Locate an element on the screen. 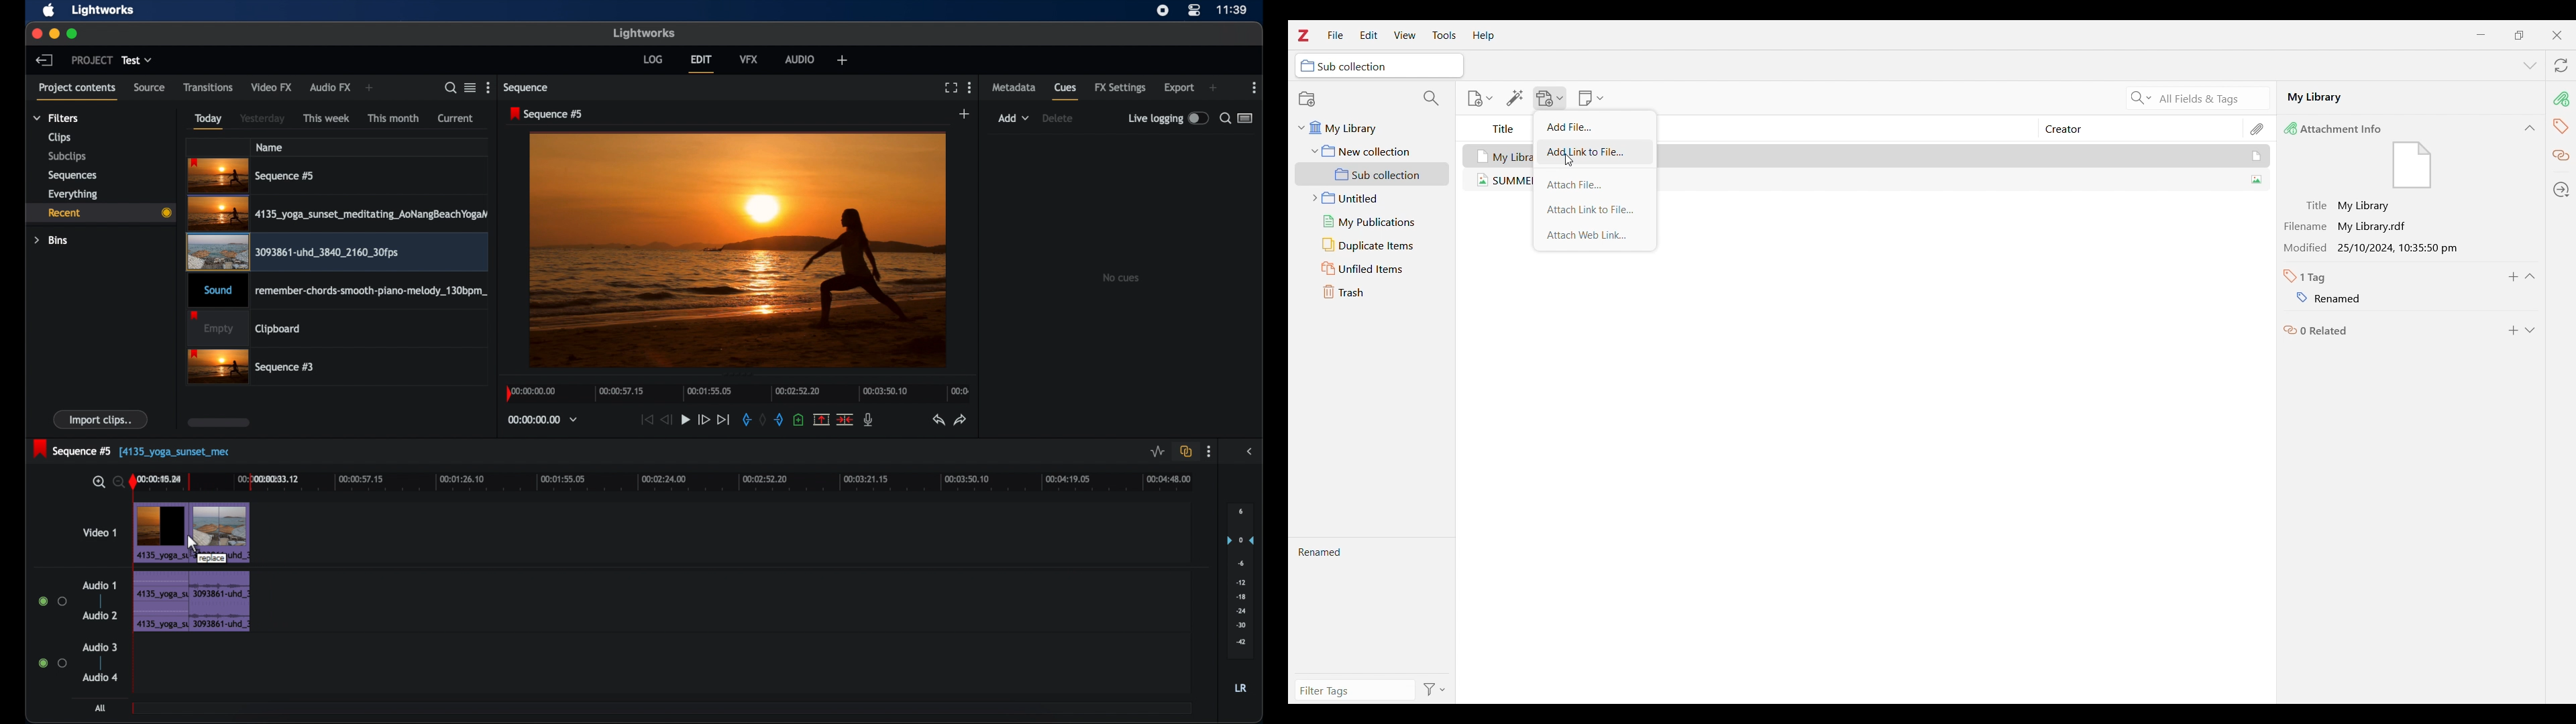 This screenshot has width=2576, height=728. more options is located at coordinates (969, 88).